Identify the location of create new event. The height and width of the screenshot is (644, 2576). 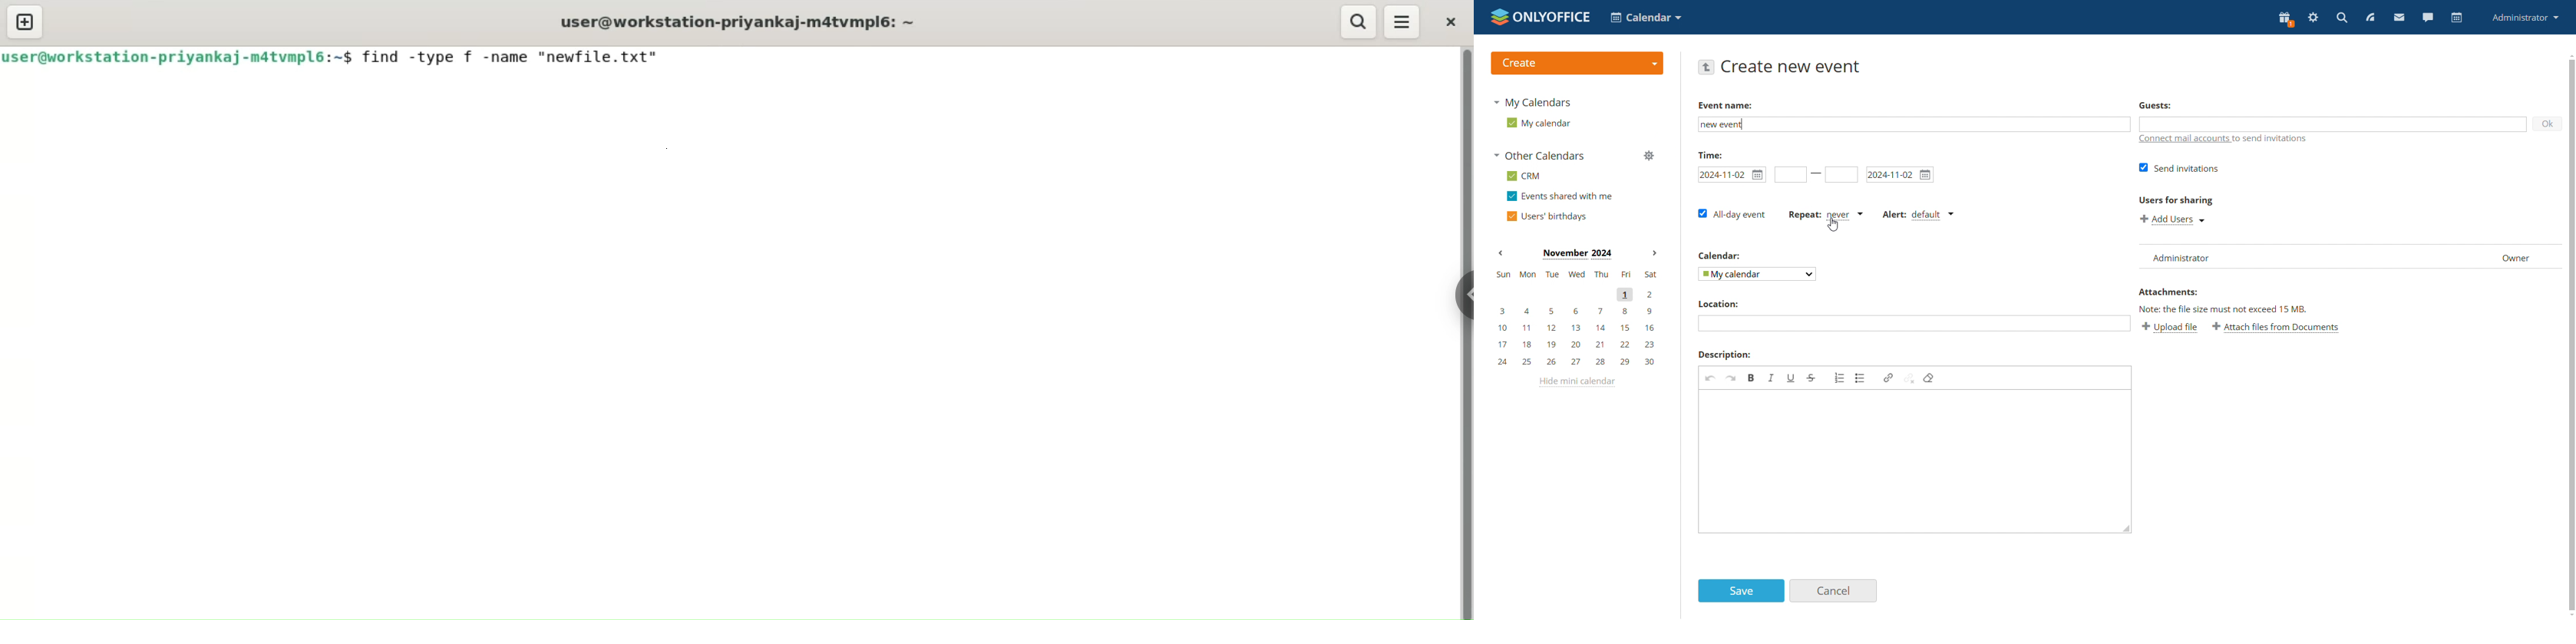
(1792, 66).